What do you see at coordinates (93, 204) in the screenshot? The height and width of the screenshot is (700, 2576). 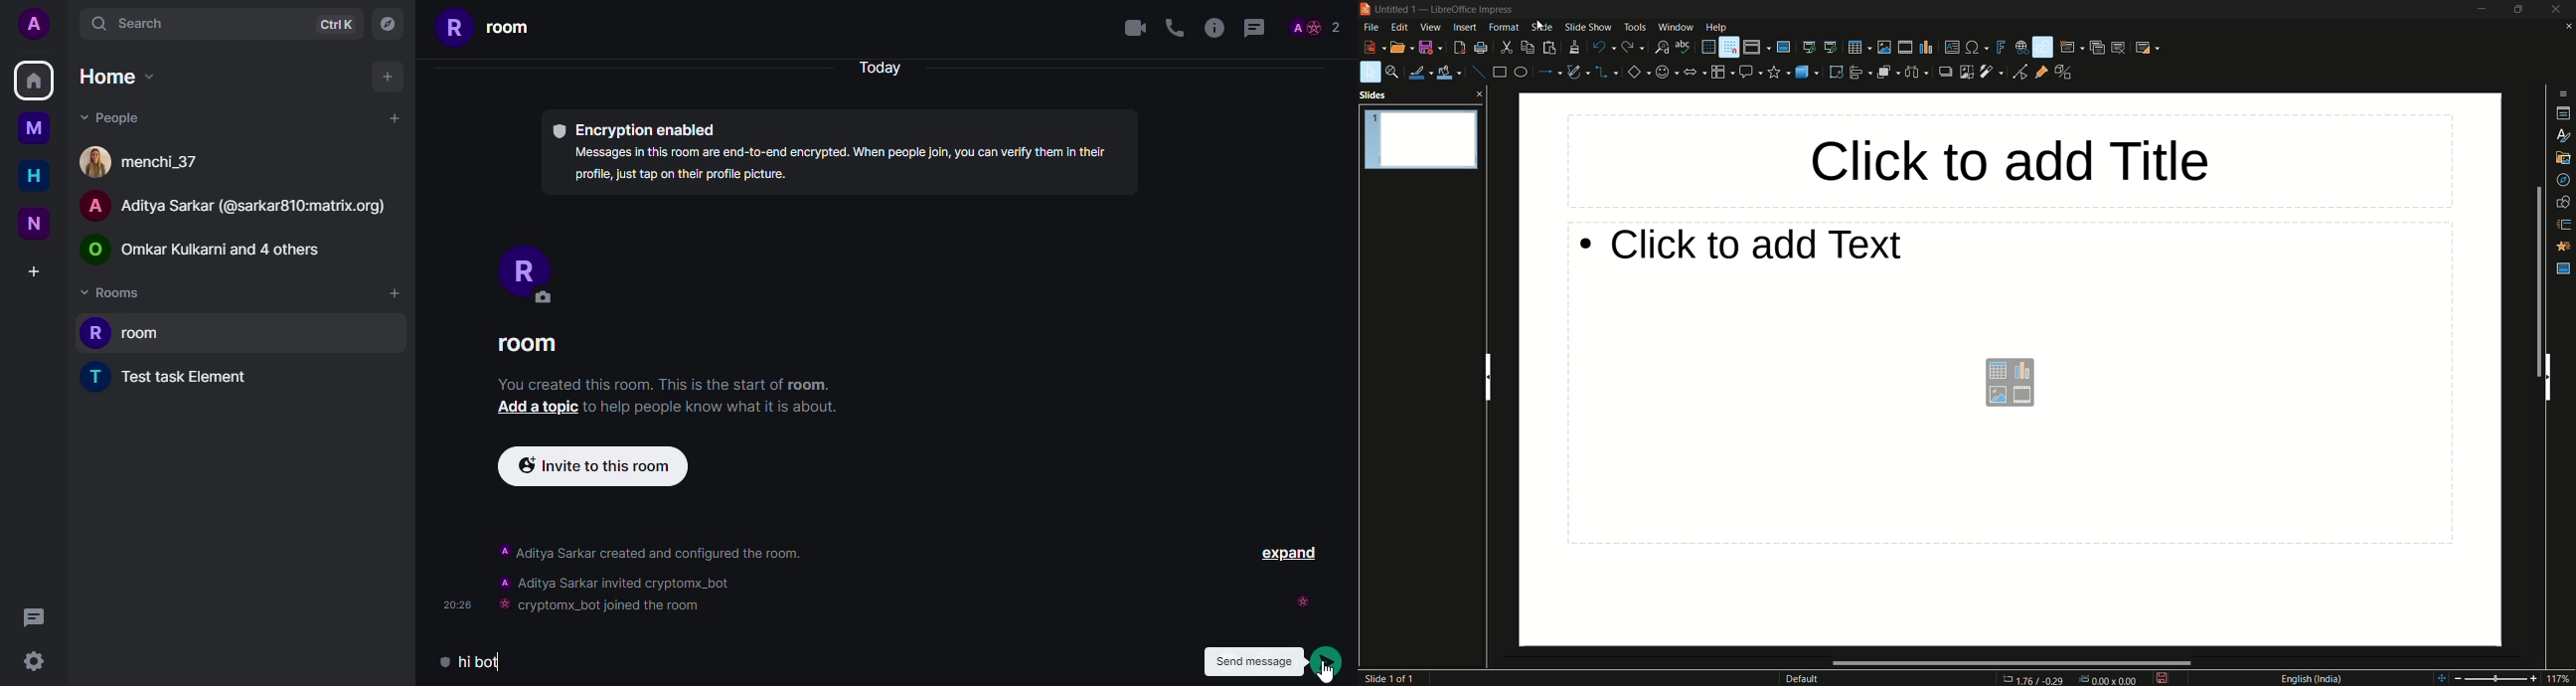 I see `A` at bounding box center [93, 204].